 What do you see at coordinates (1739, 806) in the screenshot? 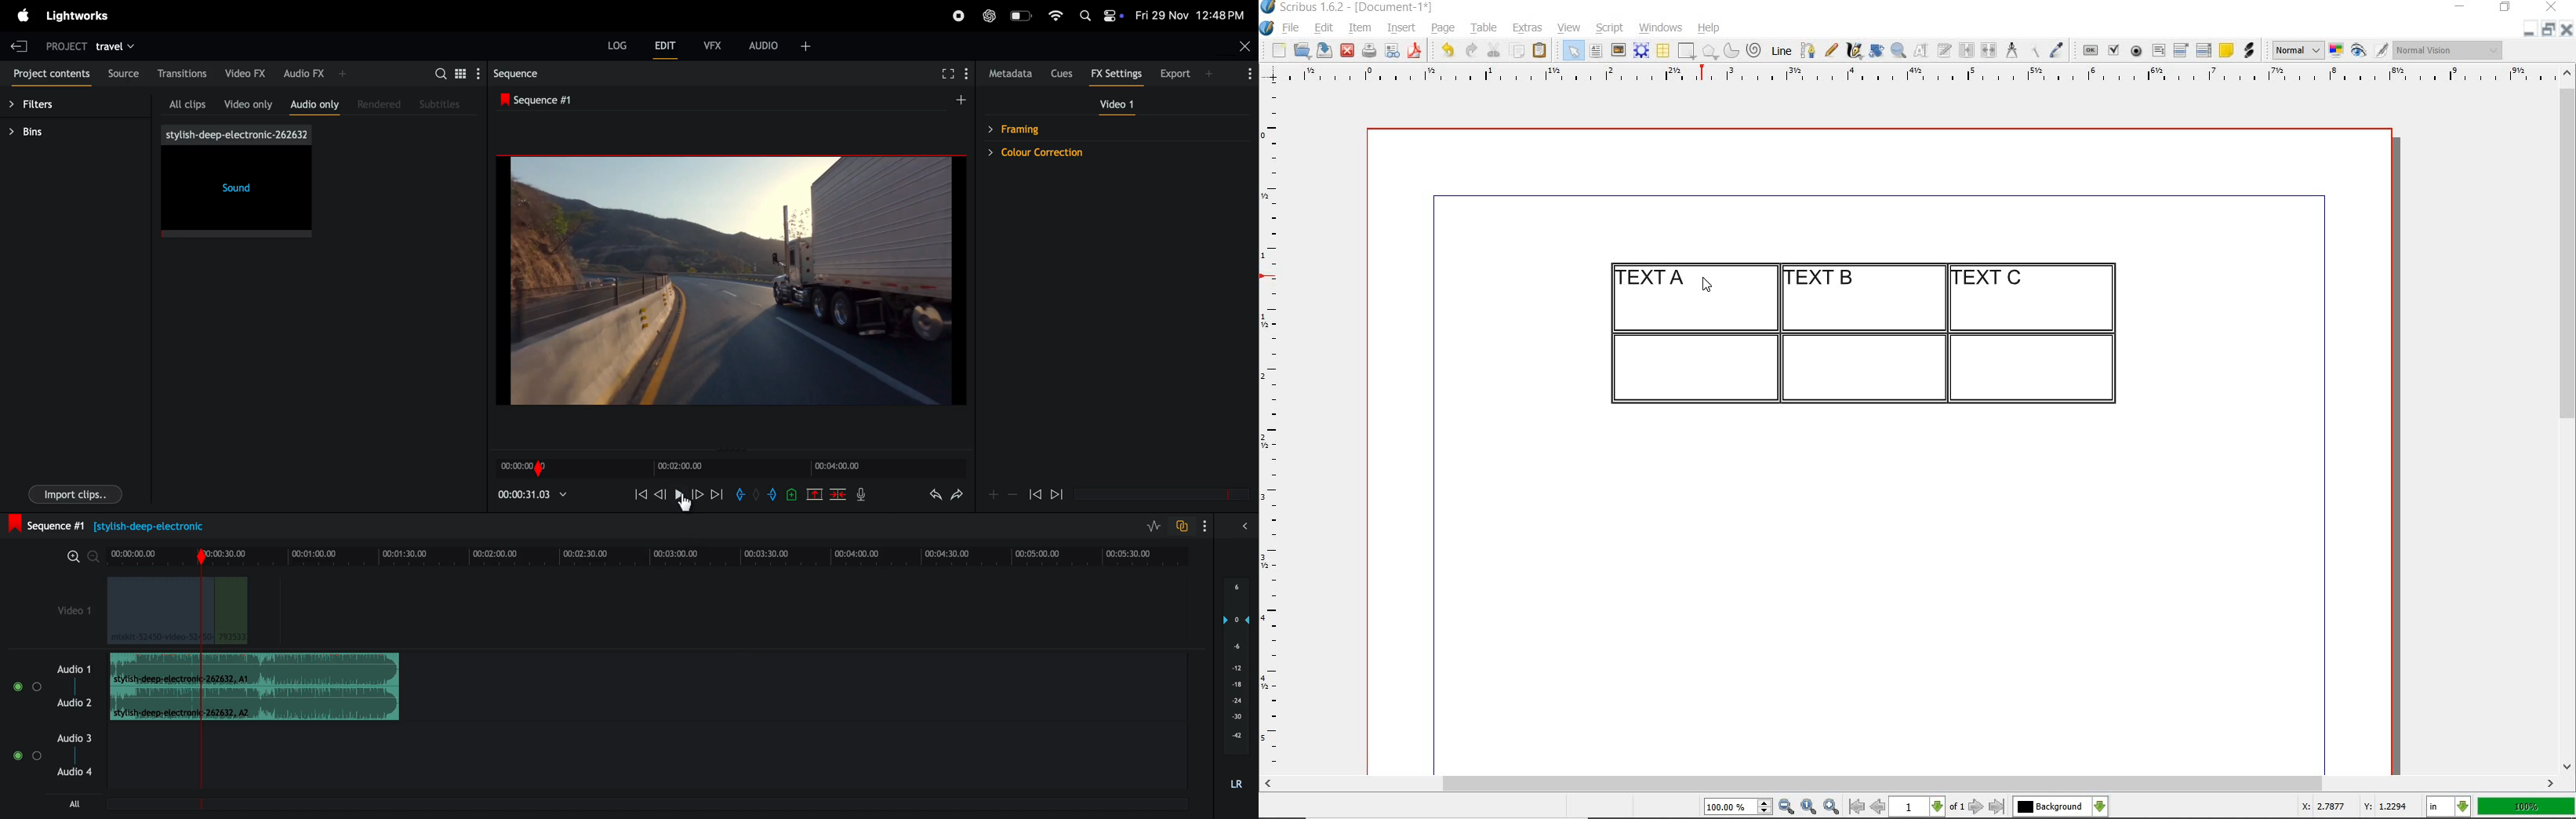
I see `select current zoom level` at bounding box center [1739, 806].